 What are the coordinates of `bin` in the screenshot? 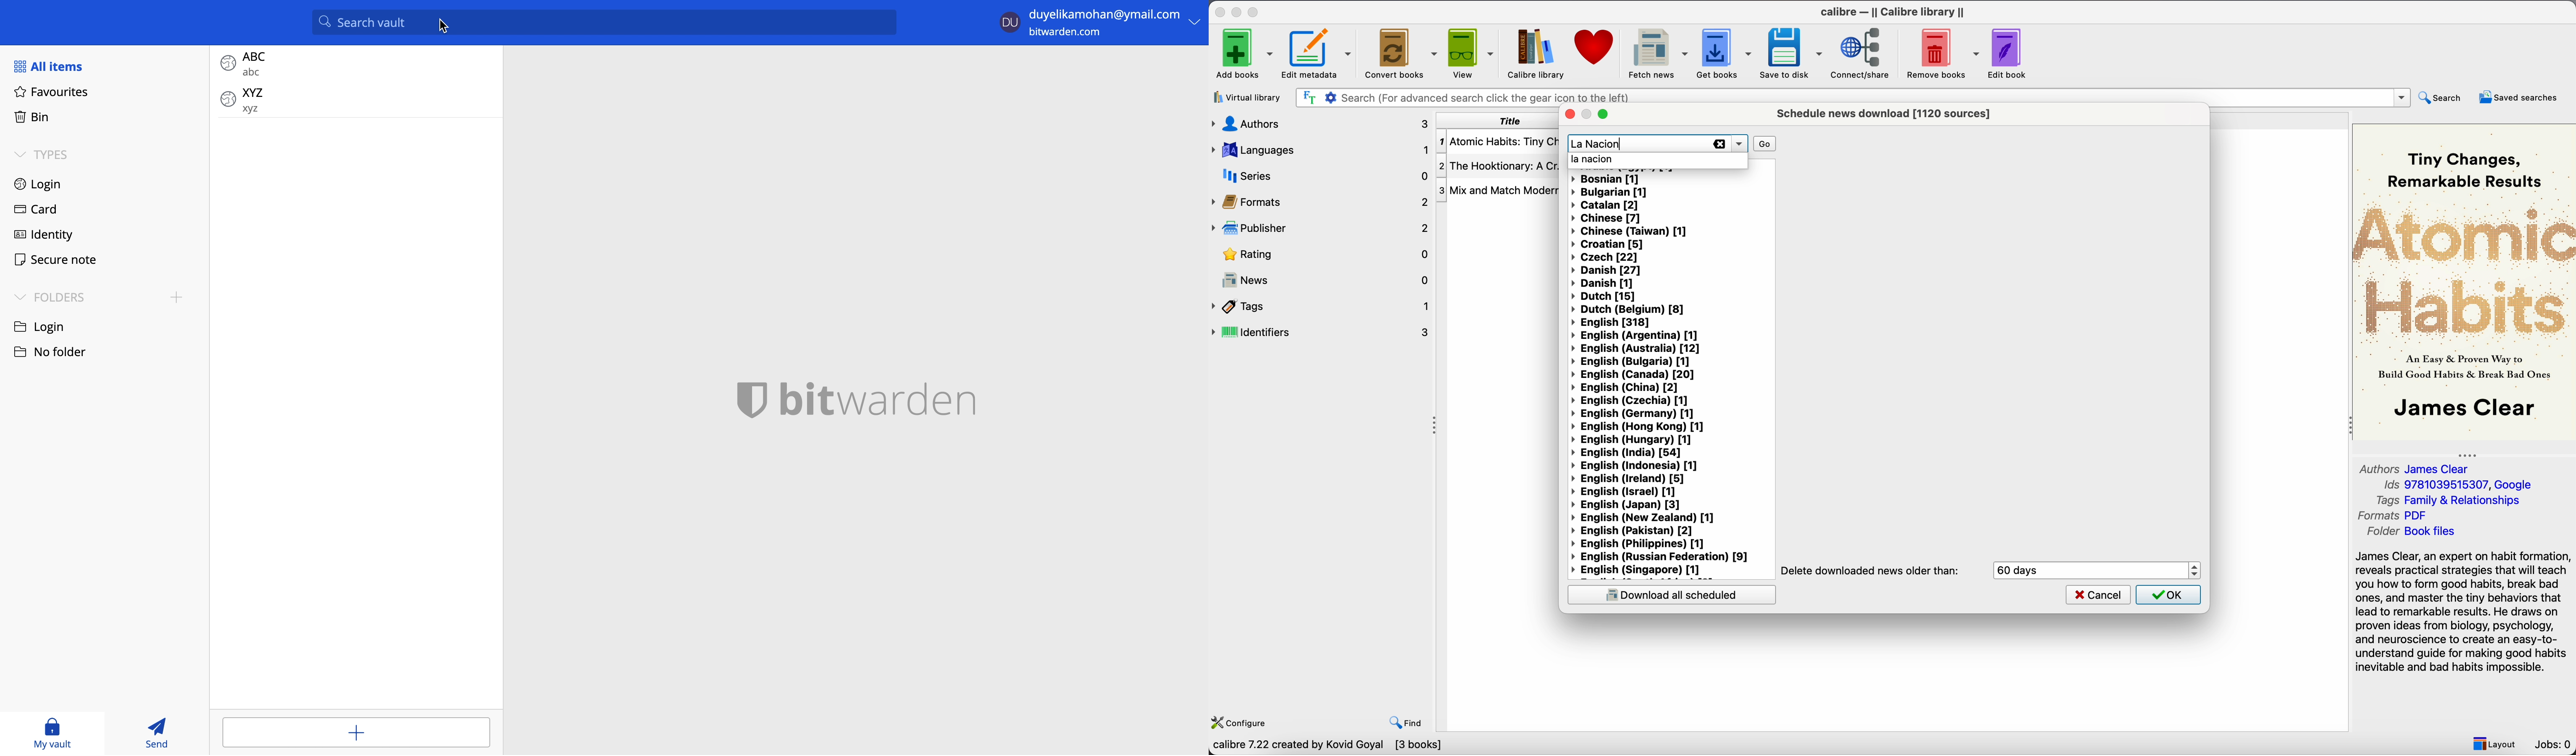 It's located at (33, 117).